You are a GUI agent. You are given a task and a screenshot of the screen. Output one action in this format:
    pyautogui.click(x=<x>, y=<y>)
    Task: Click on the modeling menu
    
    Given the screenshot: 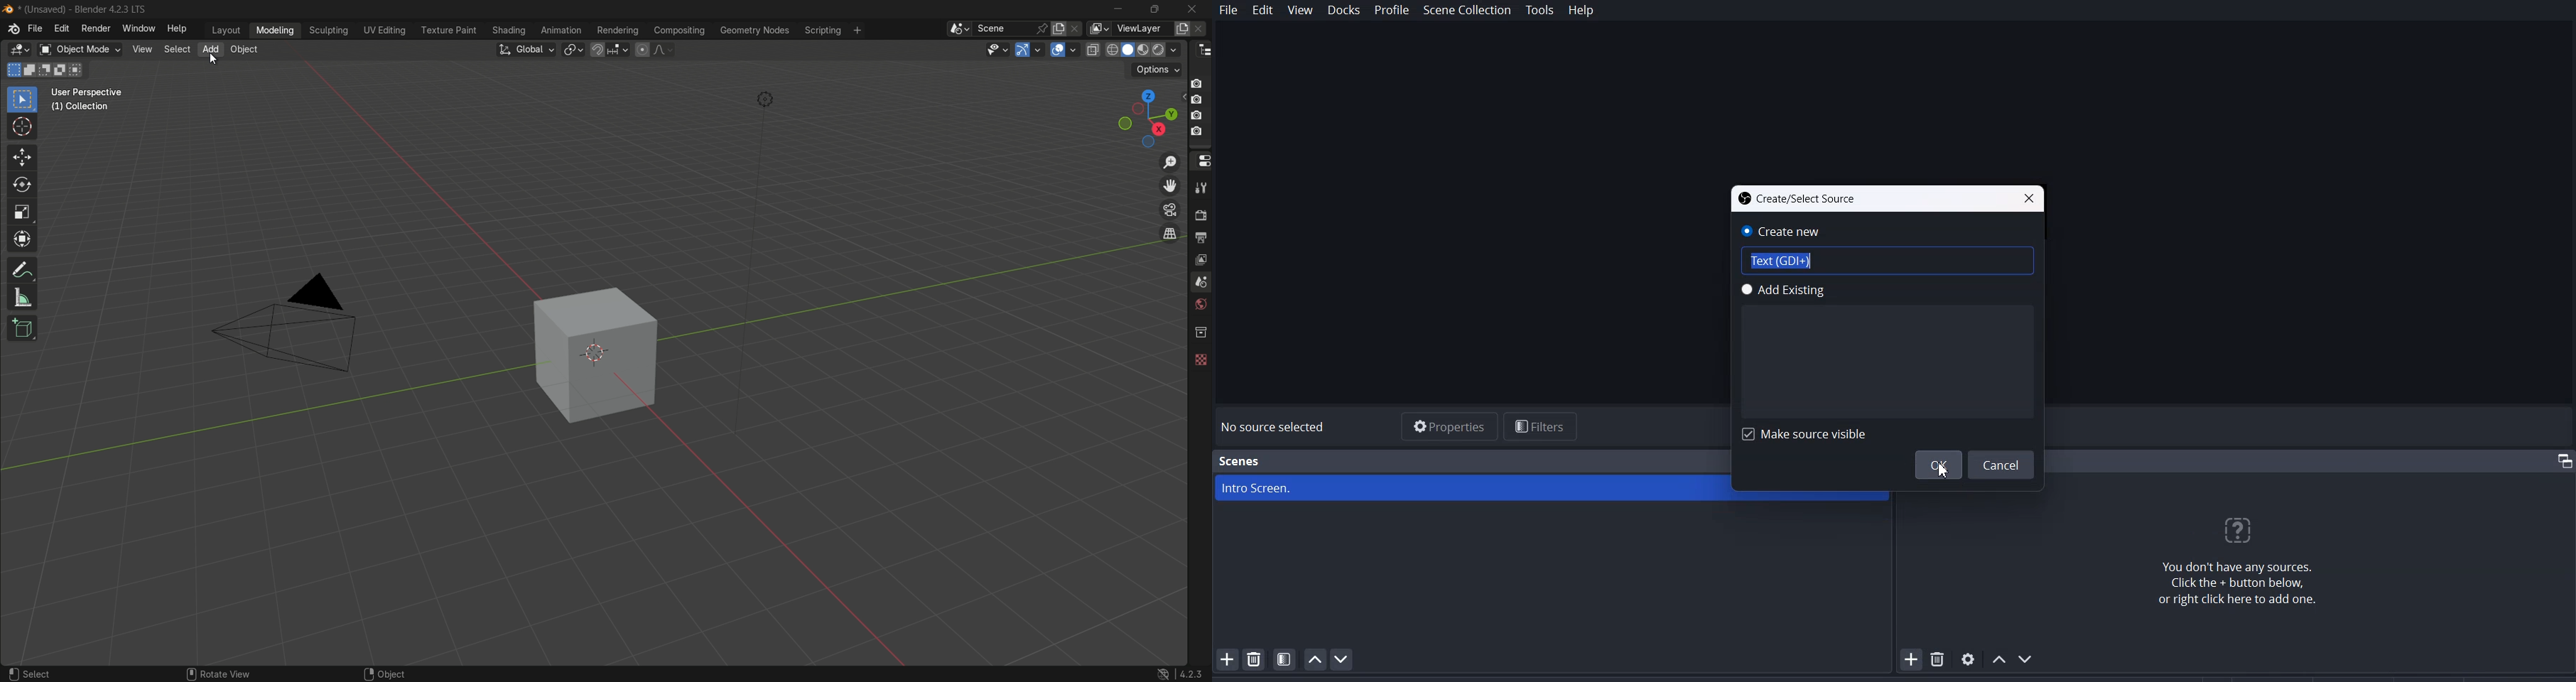 What is the action you would take?
    pyautogui.click(x=276, y=30)
    